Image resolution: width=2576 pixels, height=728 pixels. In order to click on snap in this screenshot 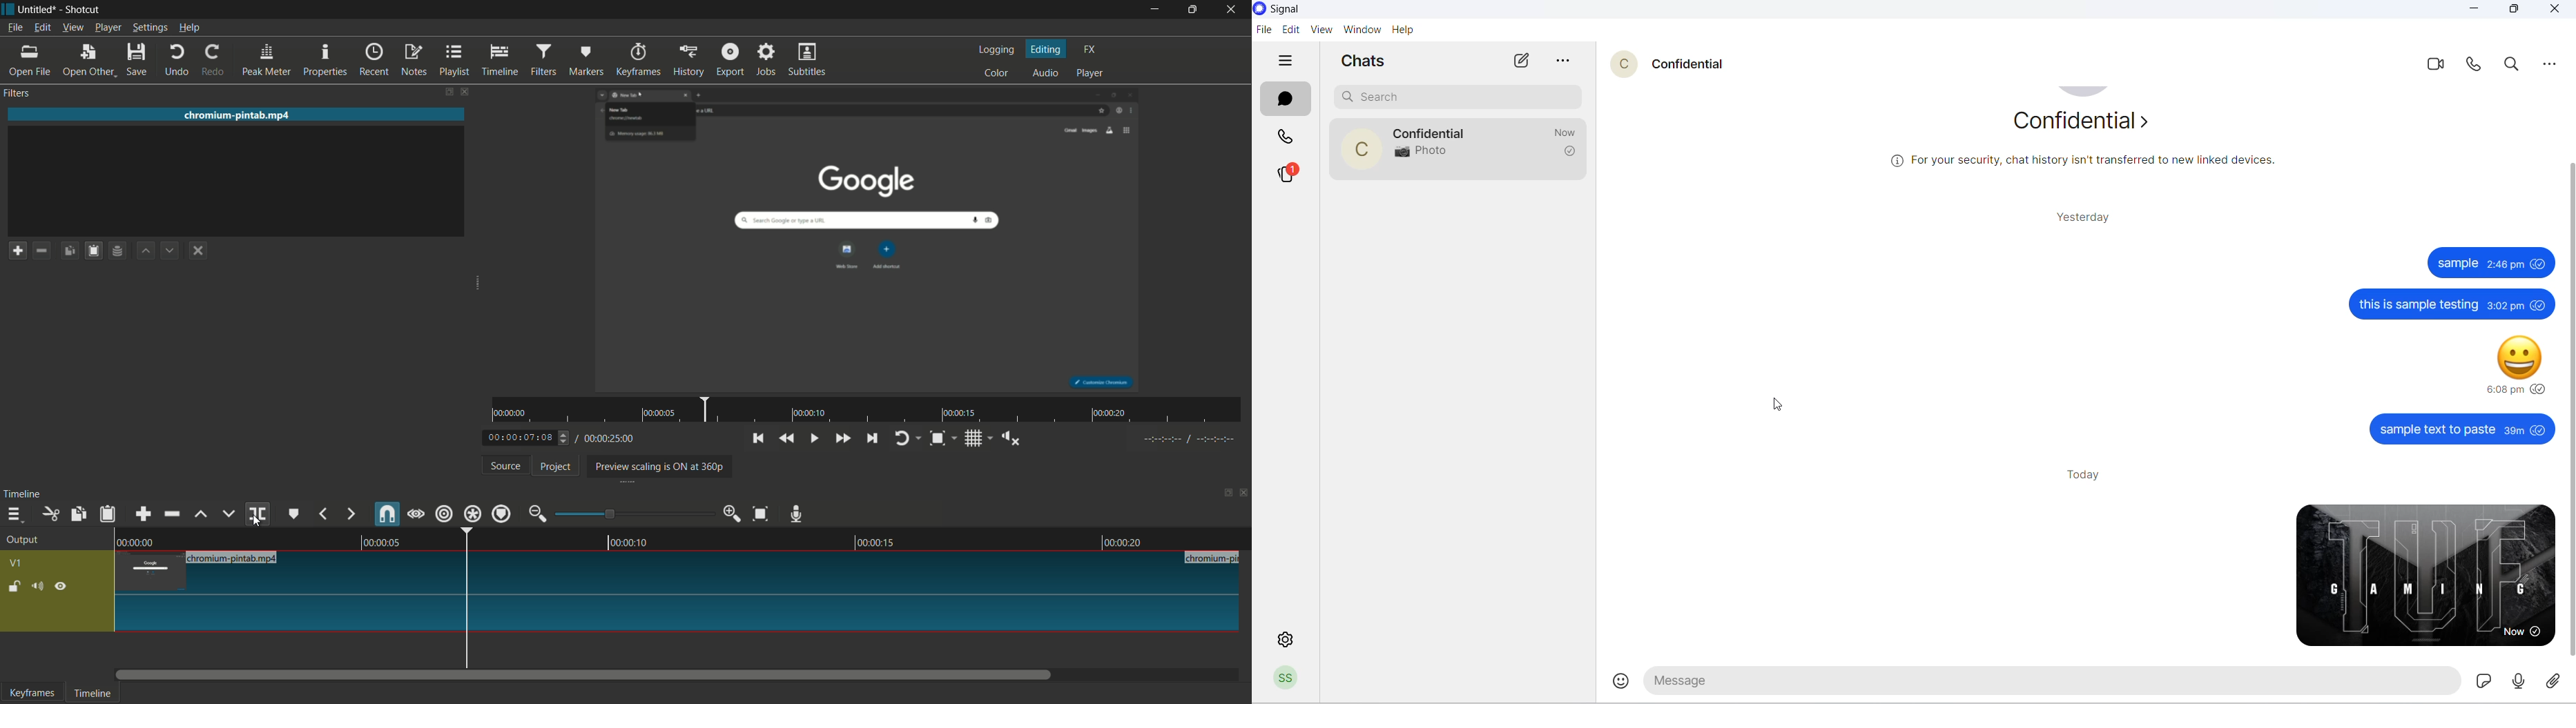, I will do `click(386, 514)`.